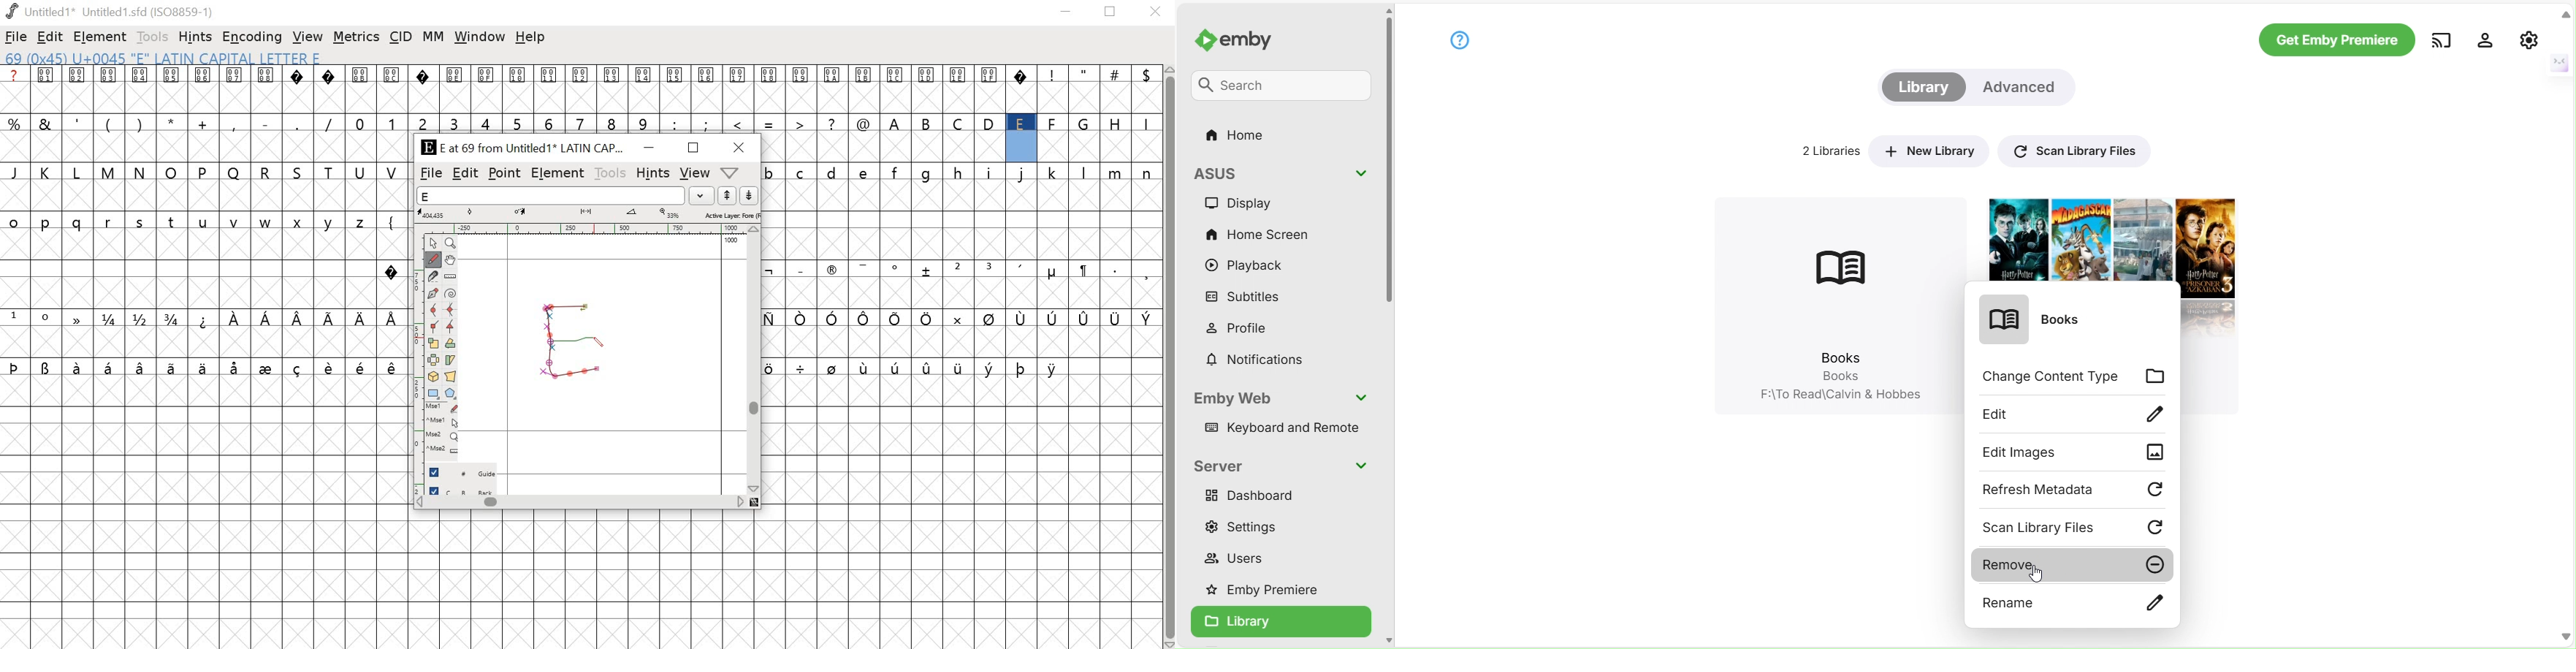 The image size is (2576, 672). Describe the element at coordinates (597, 343) in the screenshot. I see `PEN` at that location.